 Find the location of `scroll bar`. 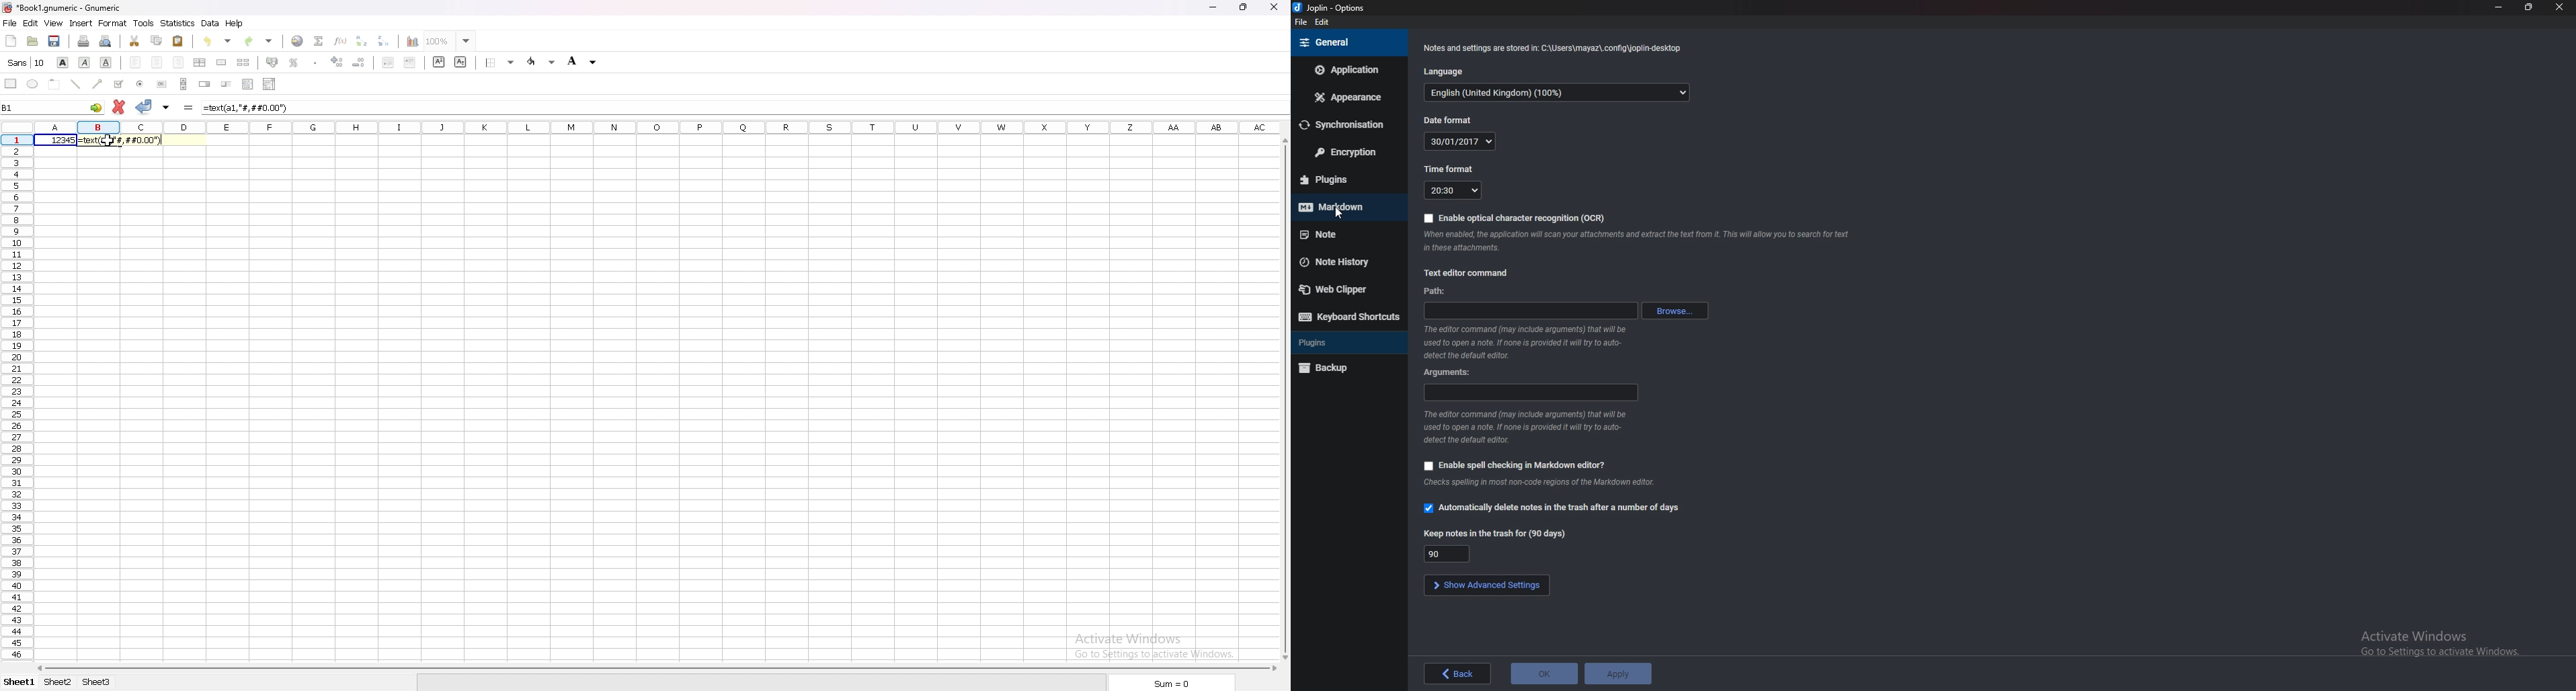

scroll bar is located at coordinates (654, 669).